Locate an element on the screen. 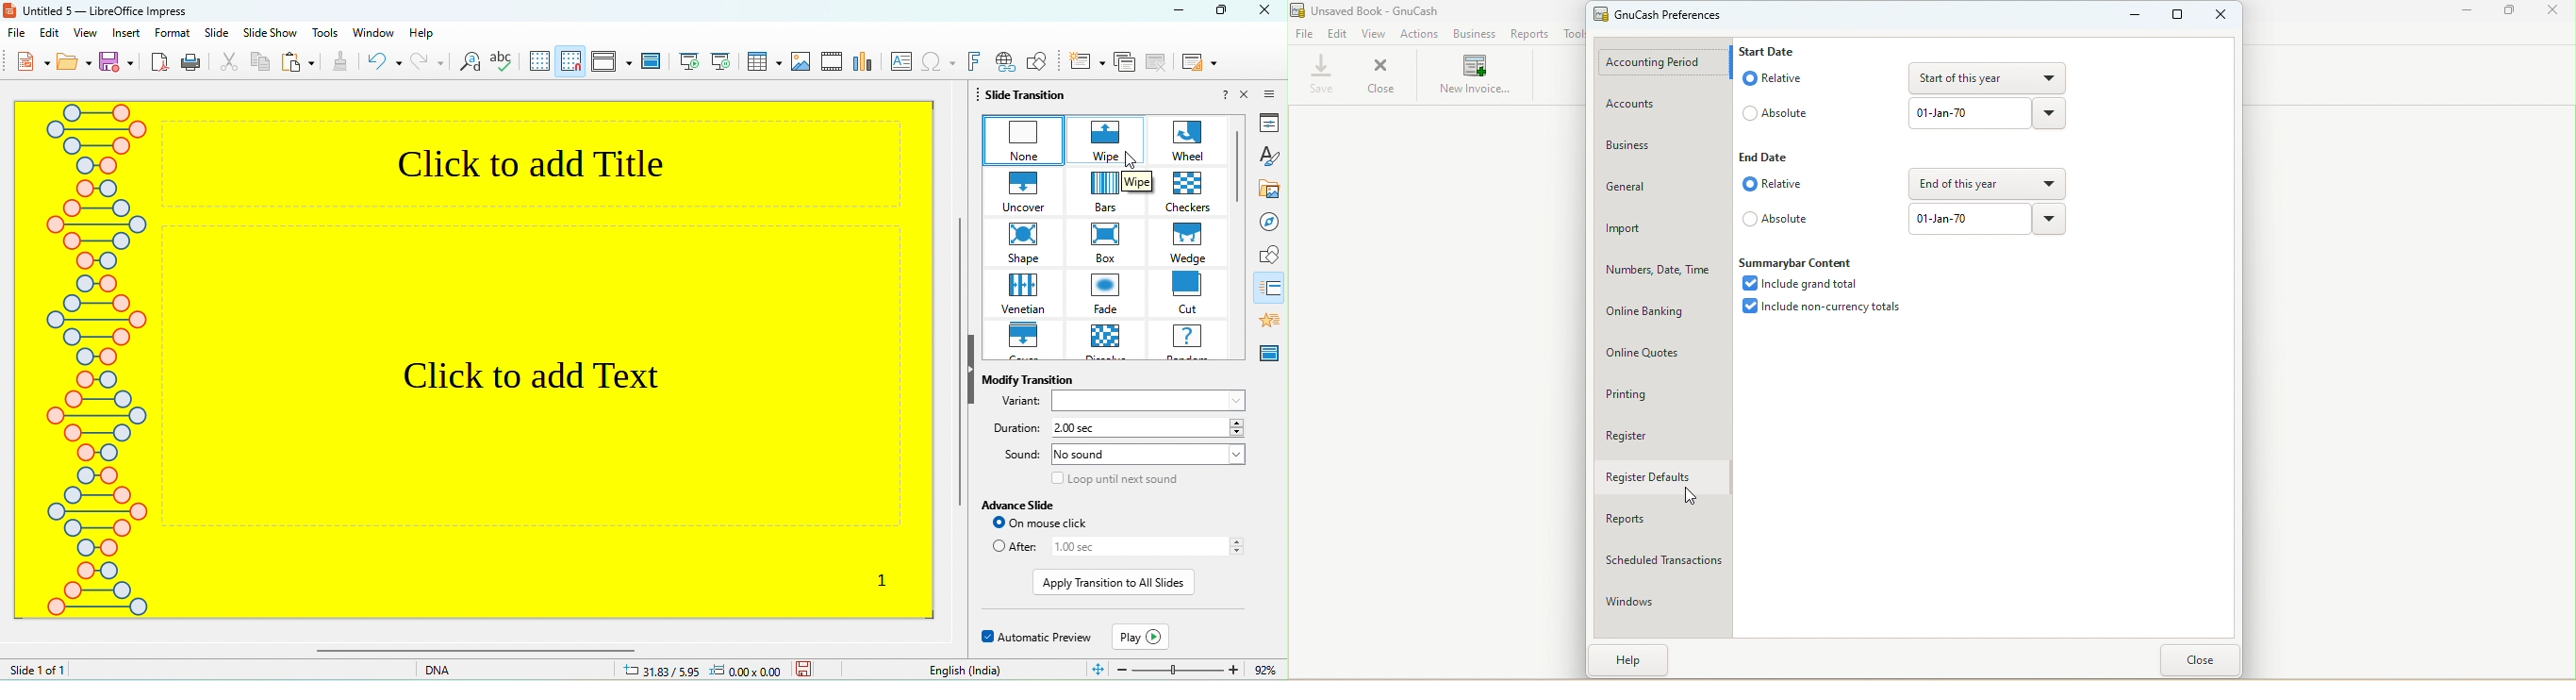 The height and width of the screenshot is (700, 2576). fade is located at coordinates (1109, 292).